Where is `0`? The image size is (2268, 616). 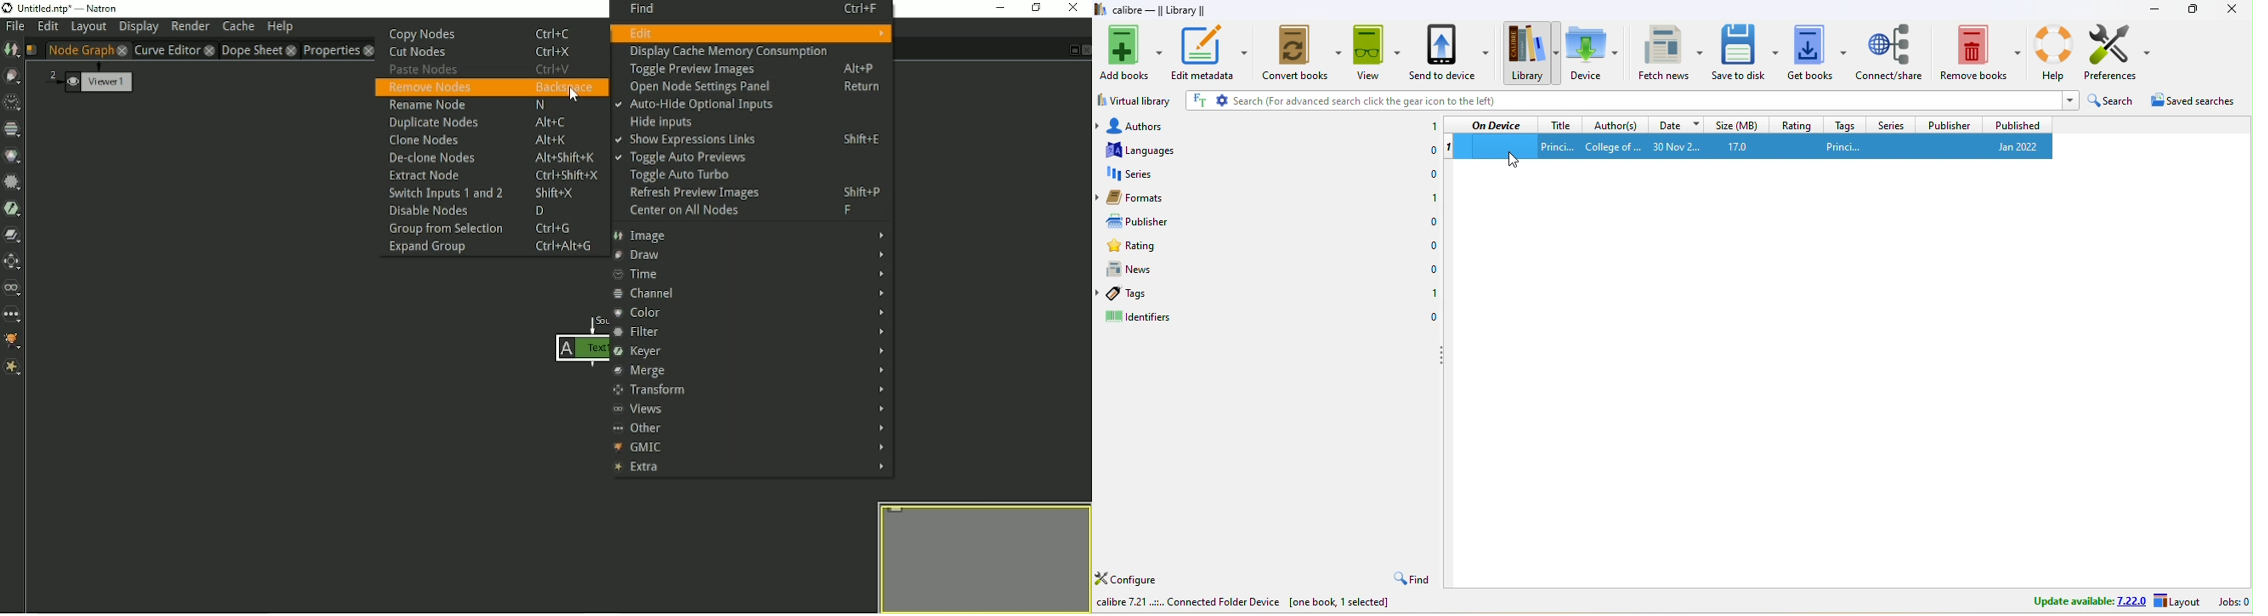
0 is located at coordinates (1432, 223).